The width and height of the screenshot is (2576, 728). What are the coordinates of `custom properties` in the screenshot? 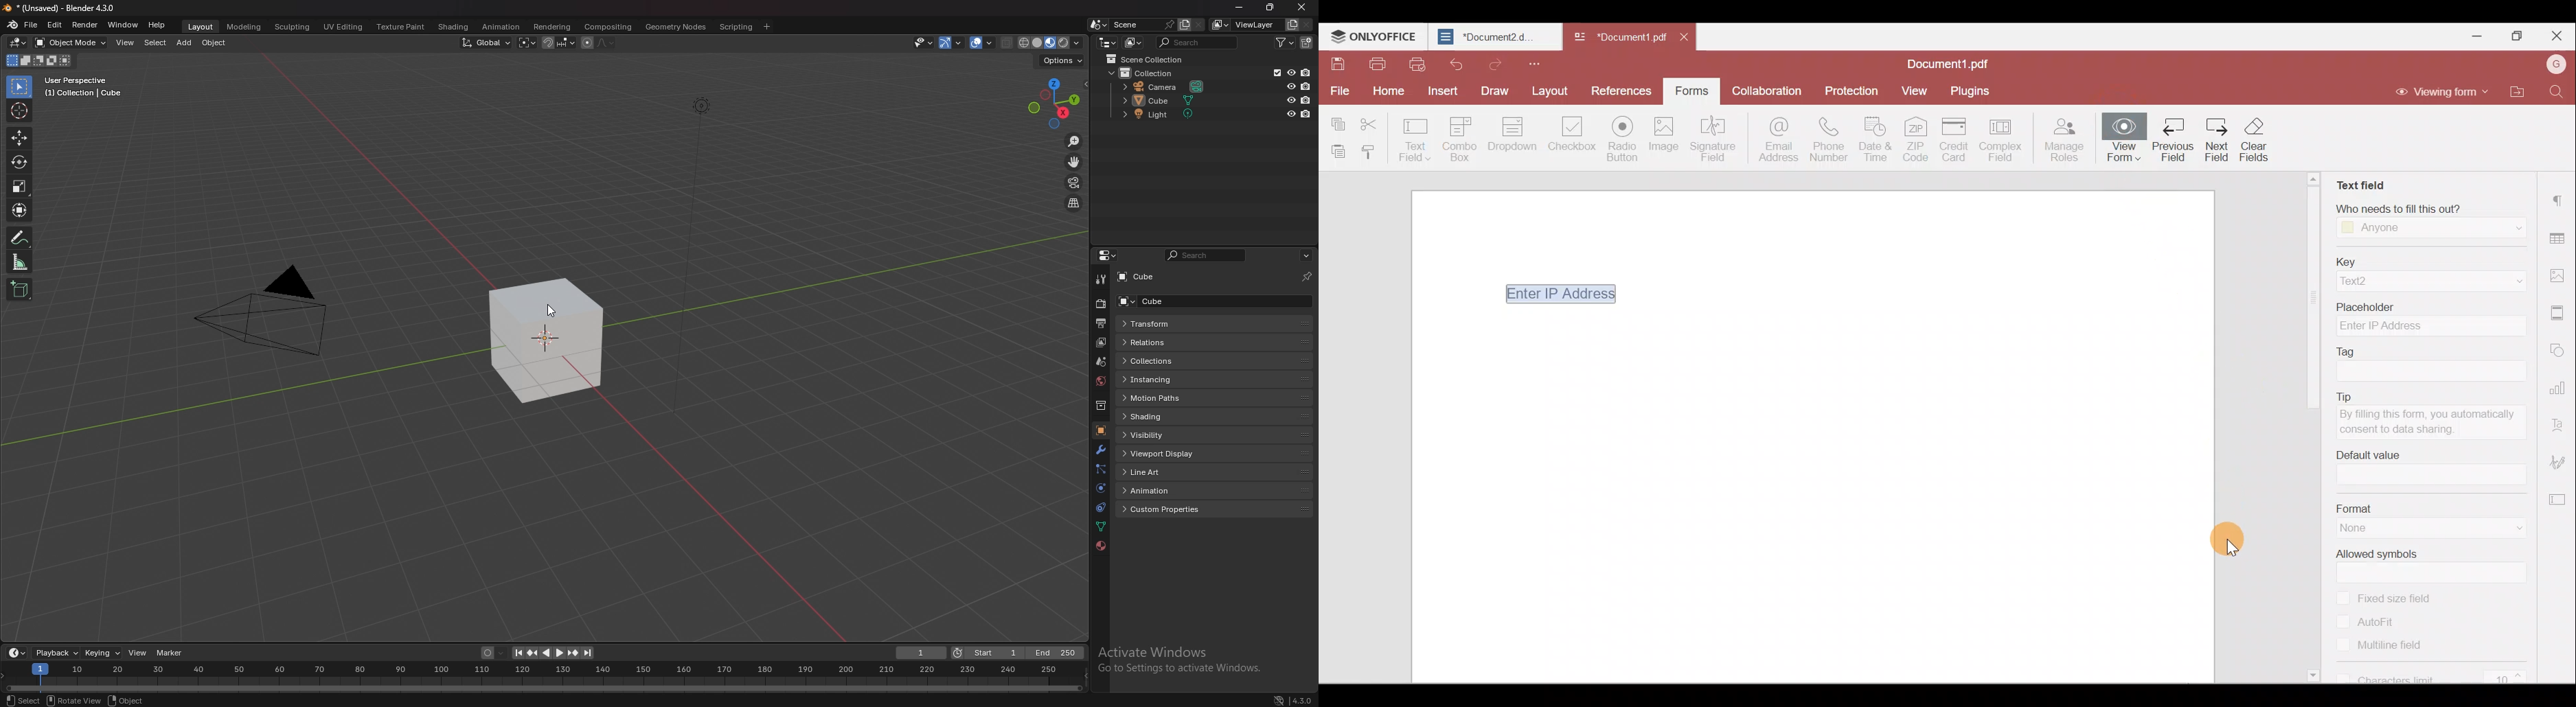 It's located at (1167, 509).